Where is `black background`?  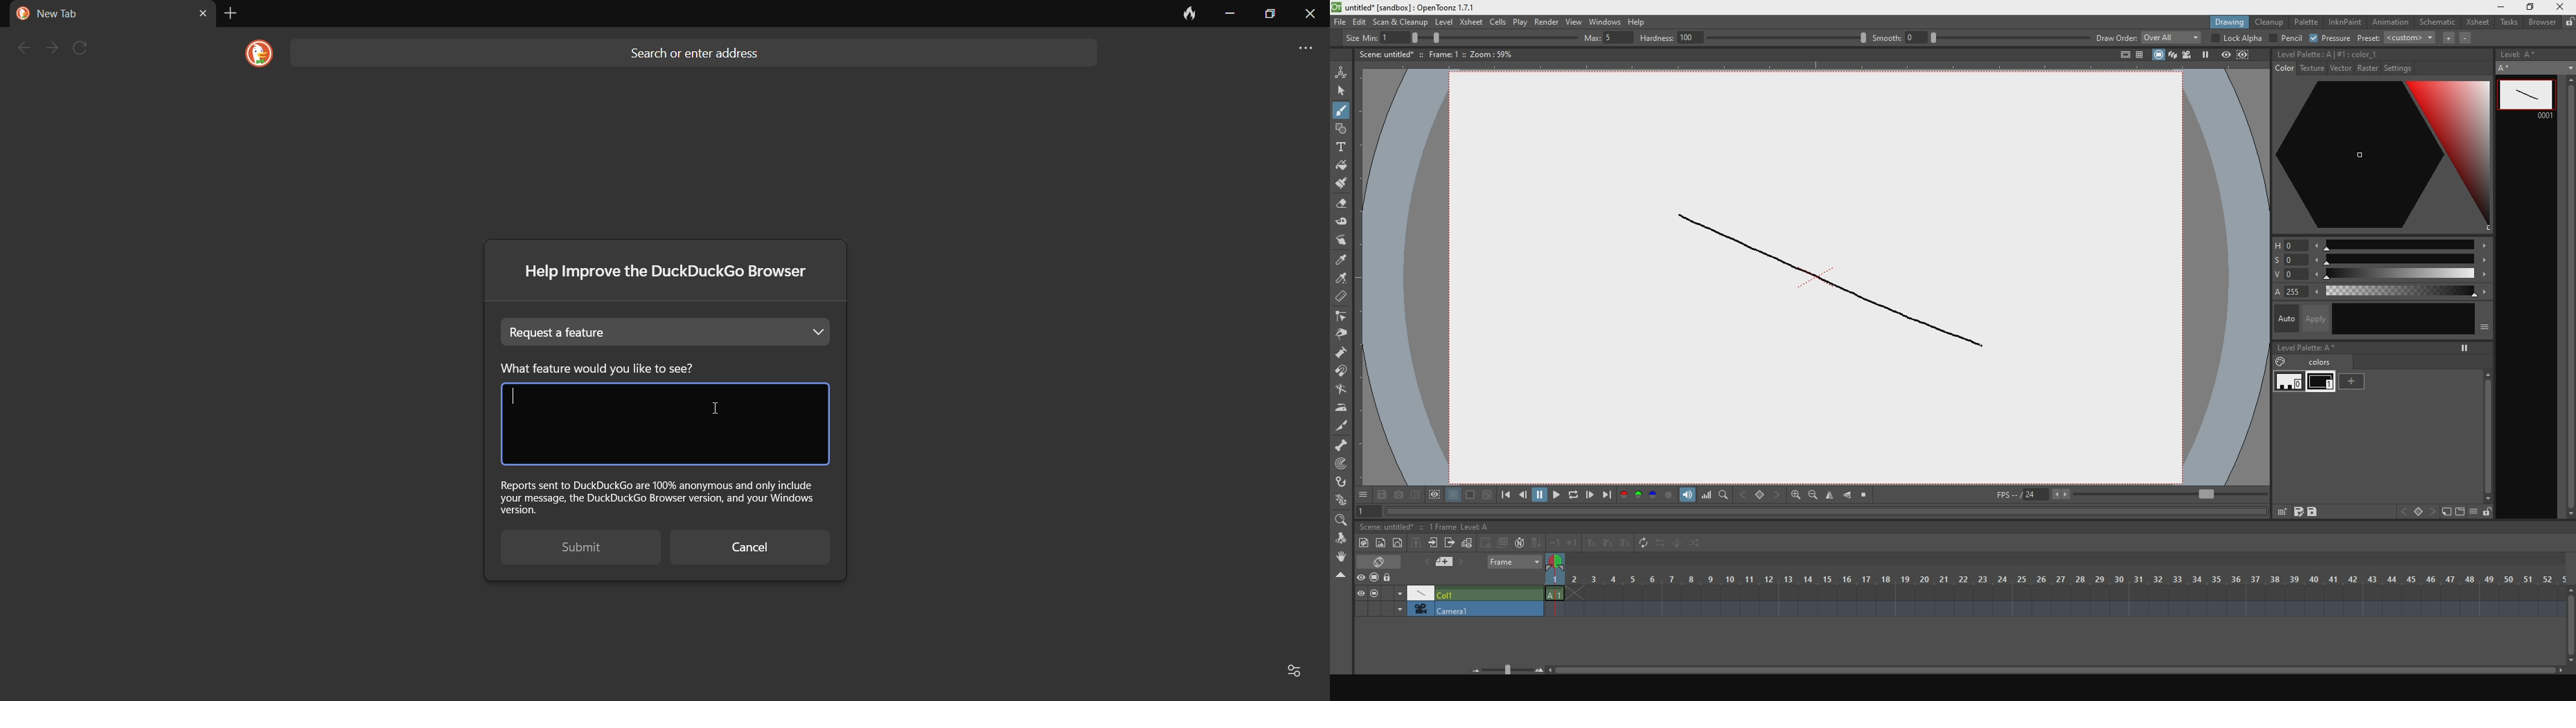
black background is located at coordinates (1470, 496).